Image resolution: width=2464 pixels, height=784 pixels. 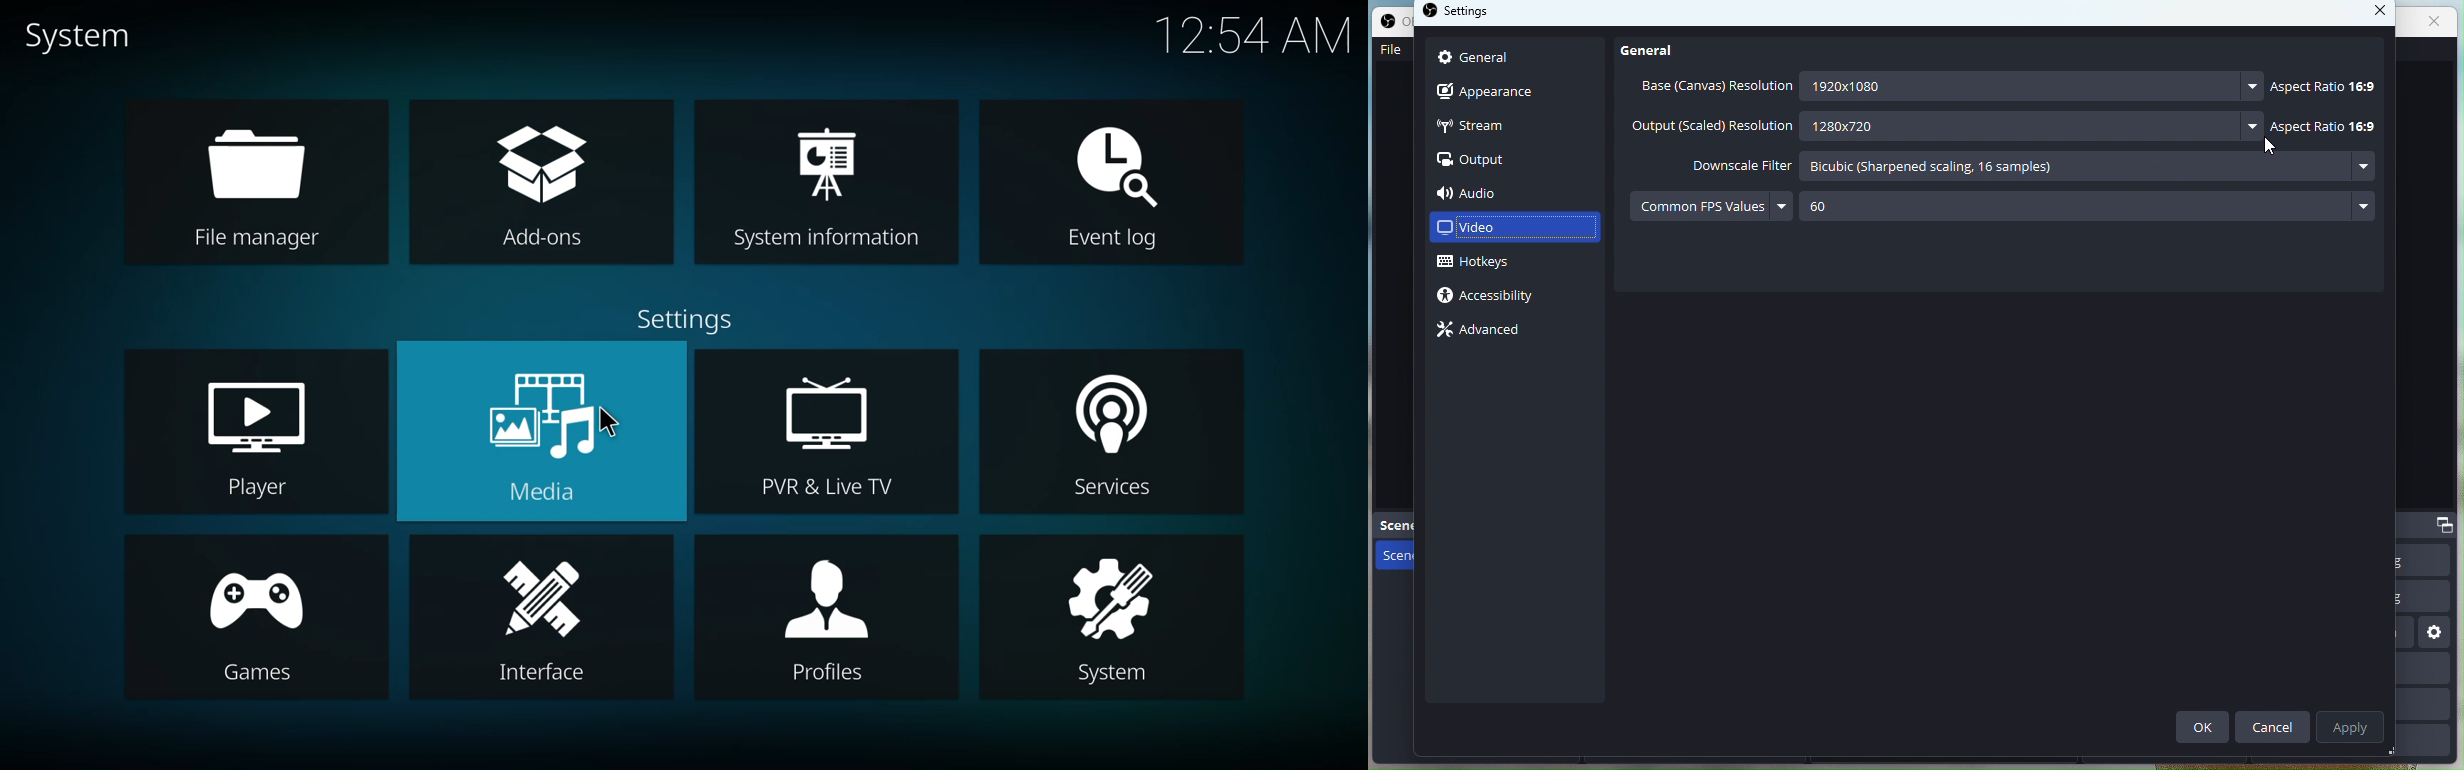 What do you see at coordinates (1391, 24) in the screenshot?
I see `OBS studio logo` at bounding box center [1391, 24].